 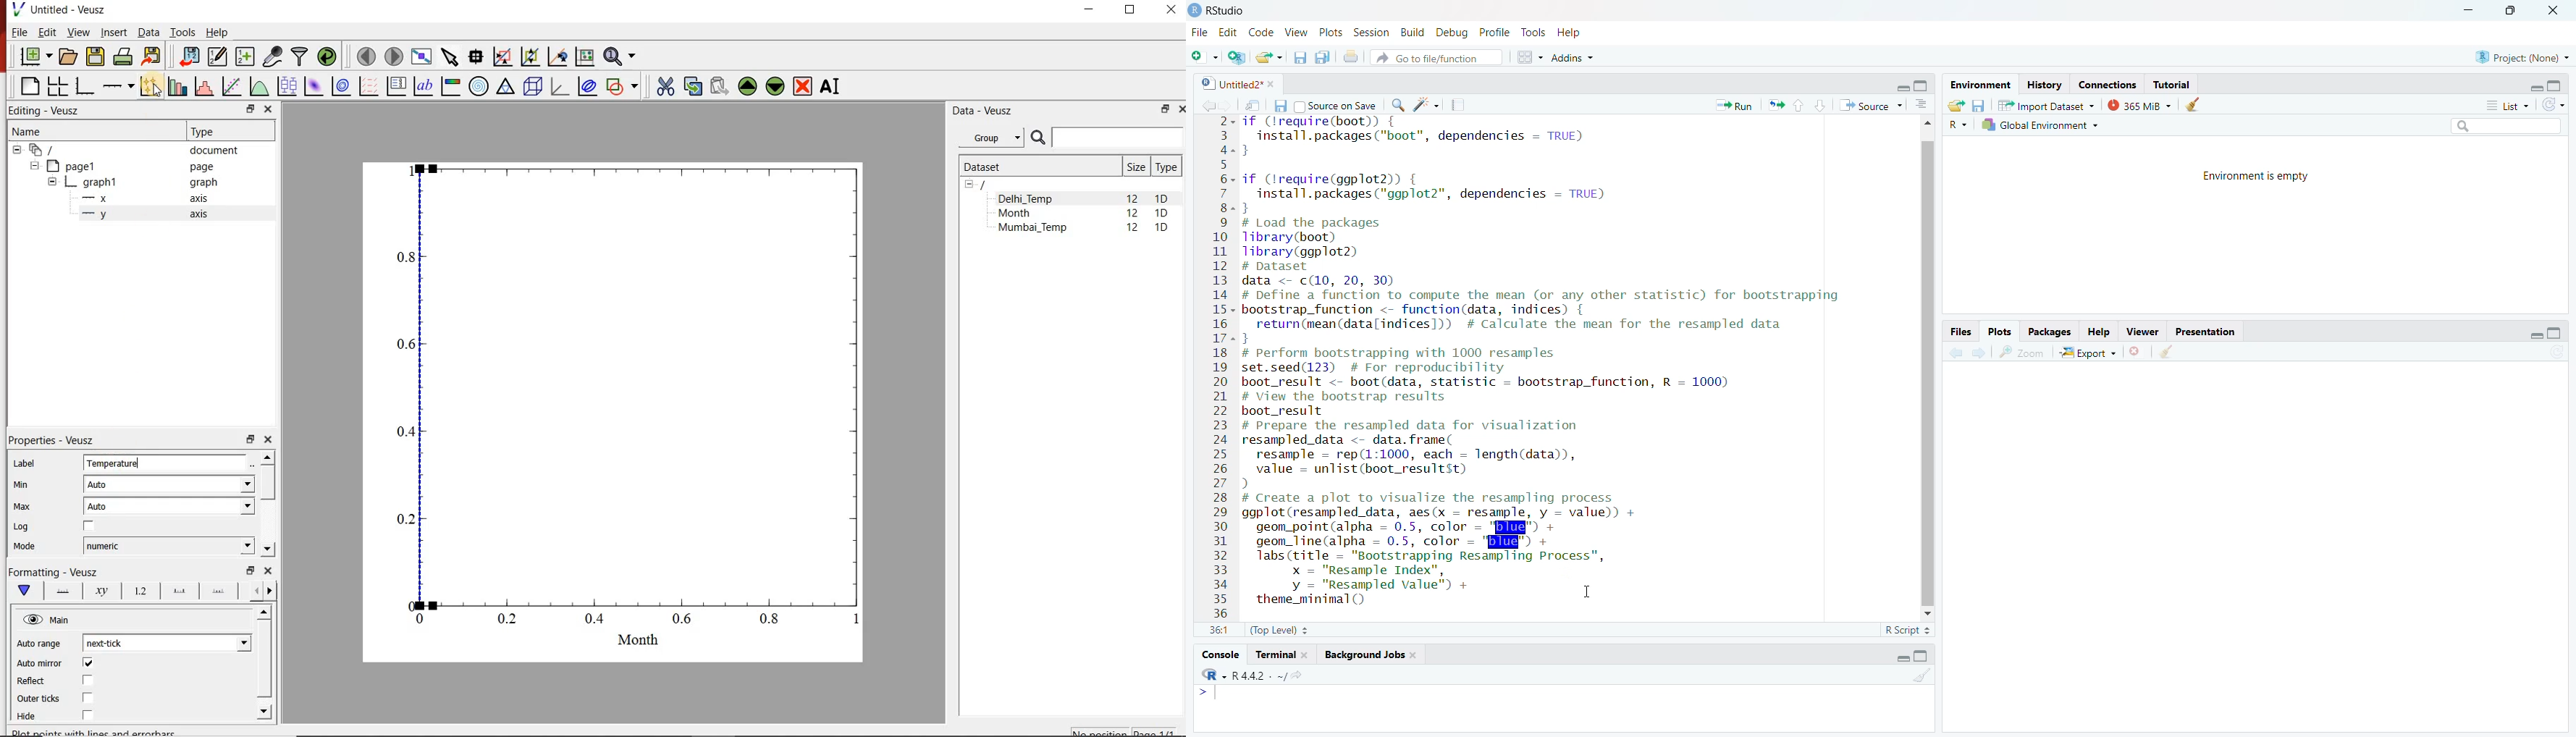 What do you see at coordinates (1219, 629) in the screenshot?
I see `1:1` at bounding box center [1219, 629].